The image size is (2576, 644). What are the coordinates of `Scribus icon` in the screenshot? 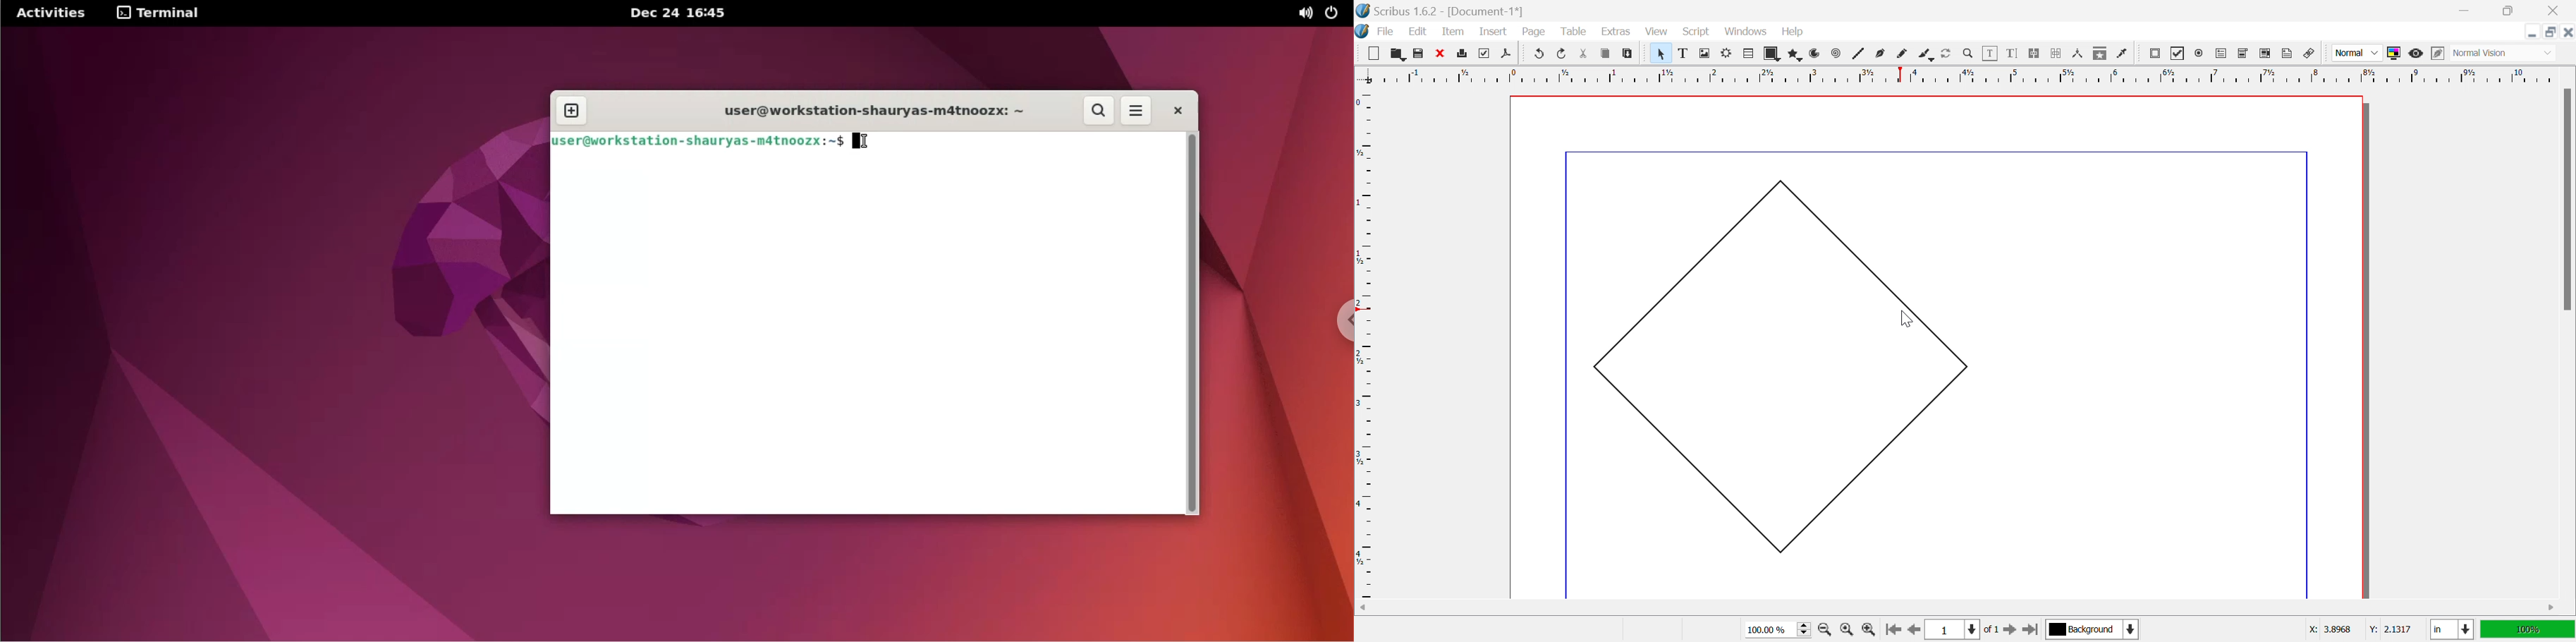 It's located at (1362, 31).